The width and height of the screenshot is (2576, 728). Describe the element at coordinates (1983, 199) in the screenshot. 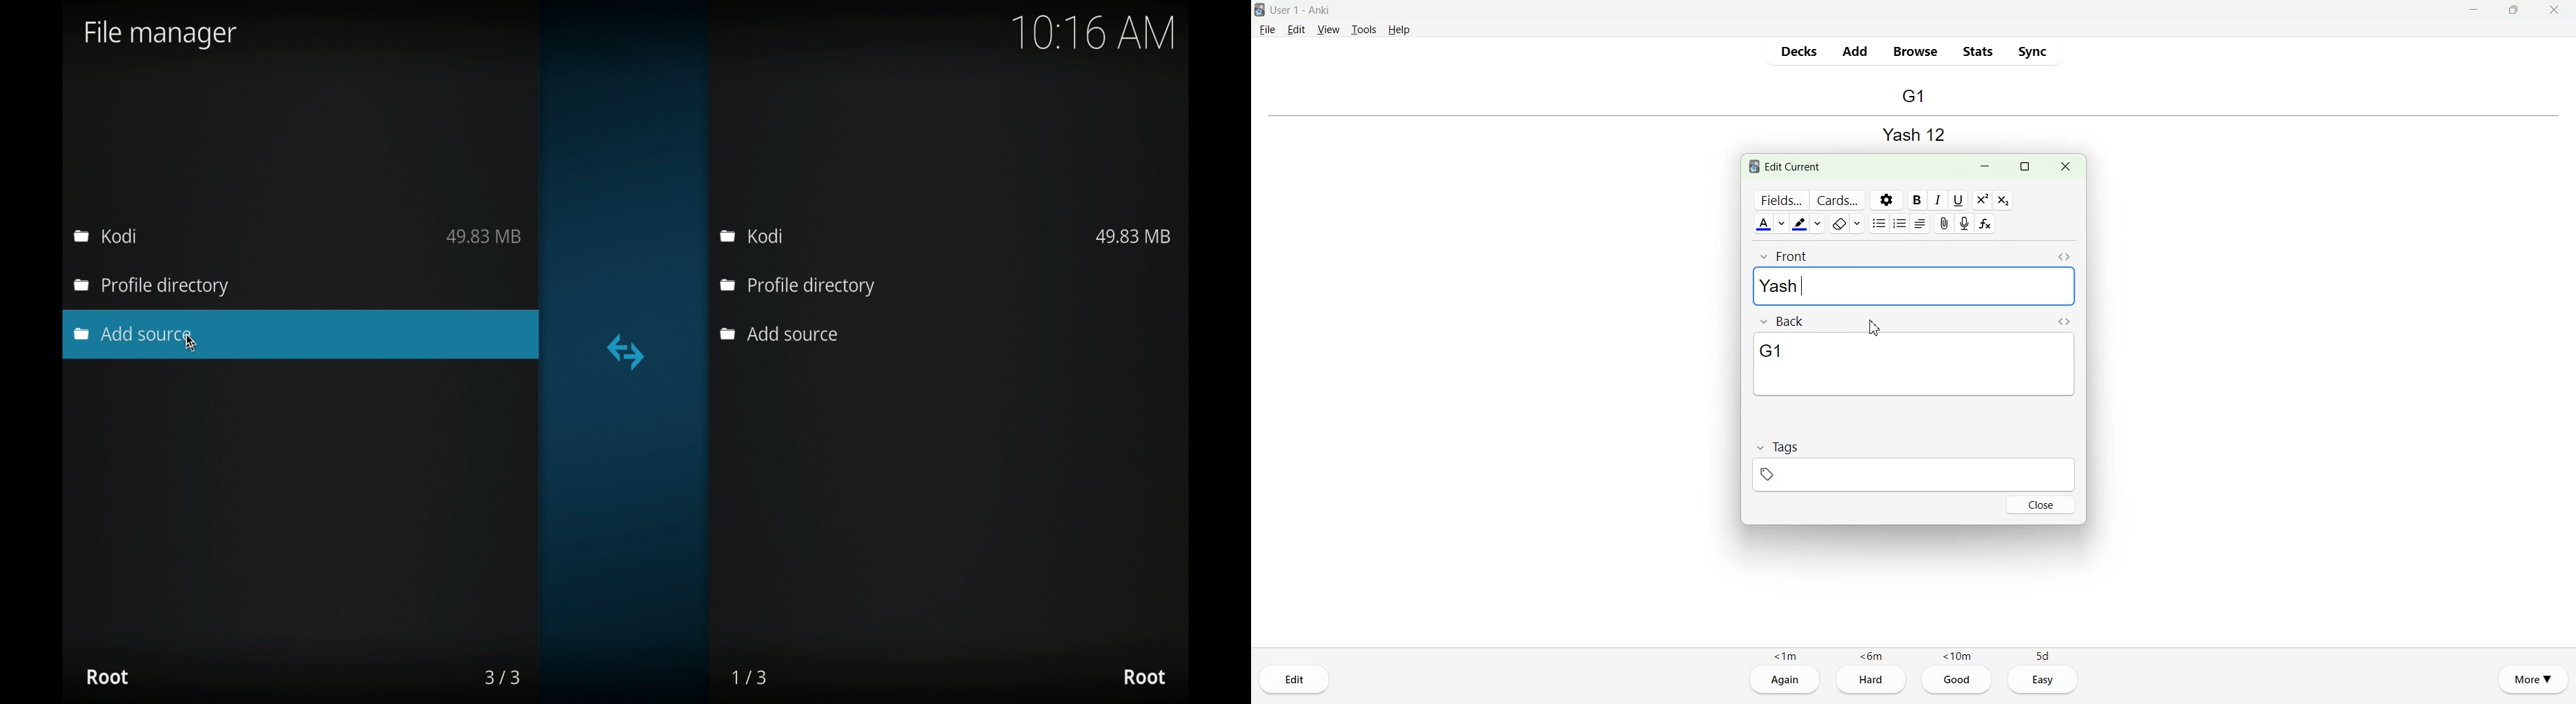

I see `Superscript` at that location.